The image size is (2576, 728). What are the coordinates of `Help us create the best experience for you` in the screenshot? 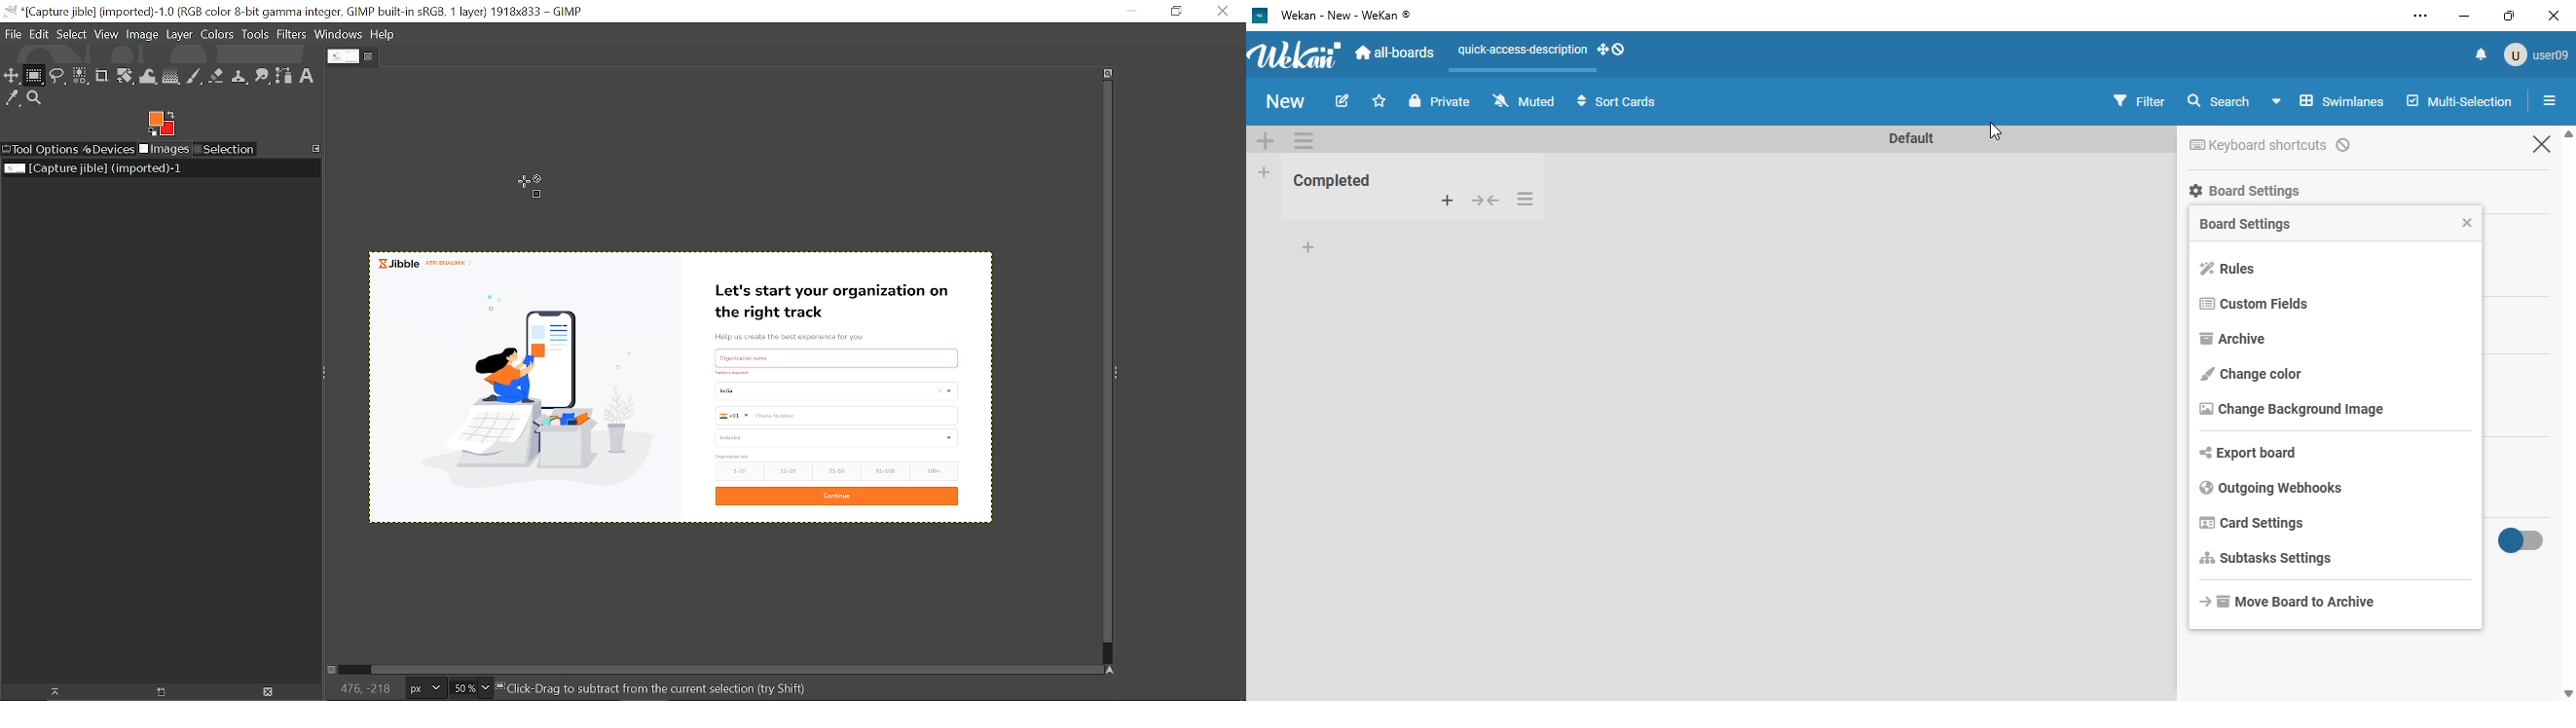 It's located at (803, 335).